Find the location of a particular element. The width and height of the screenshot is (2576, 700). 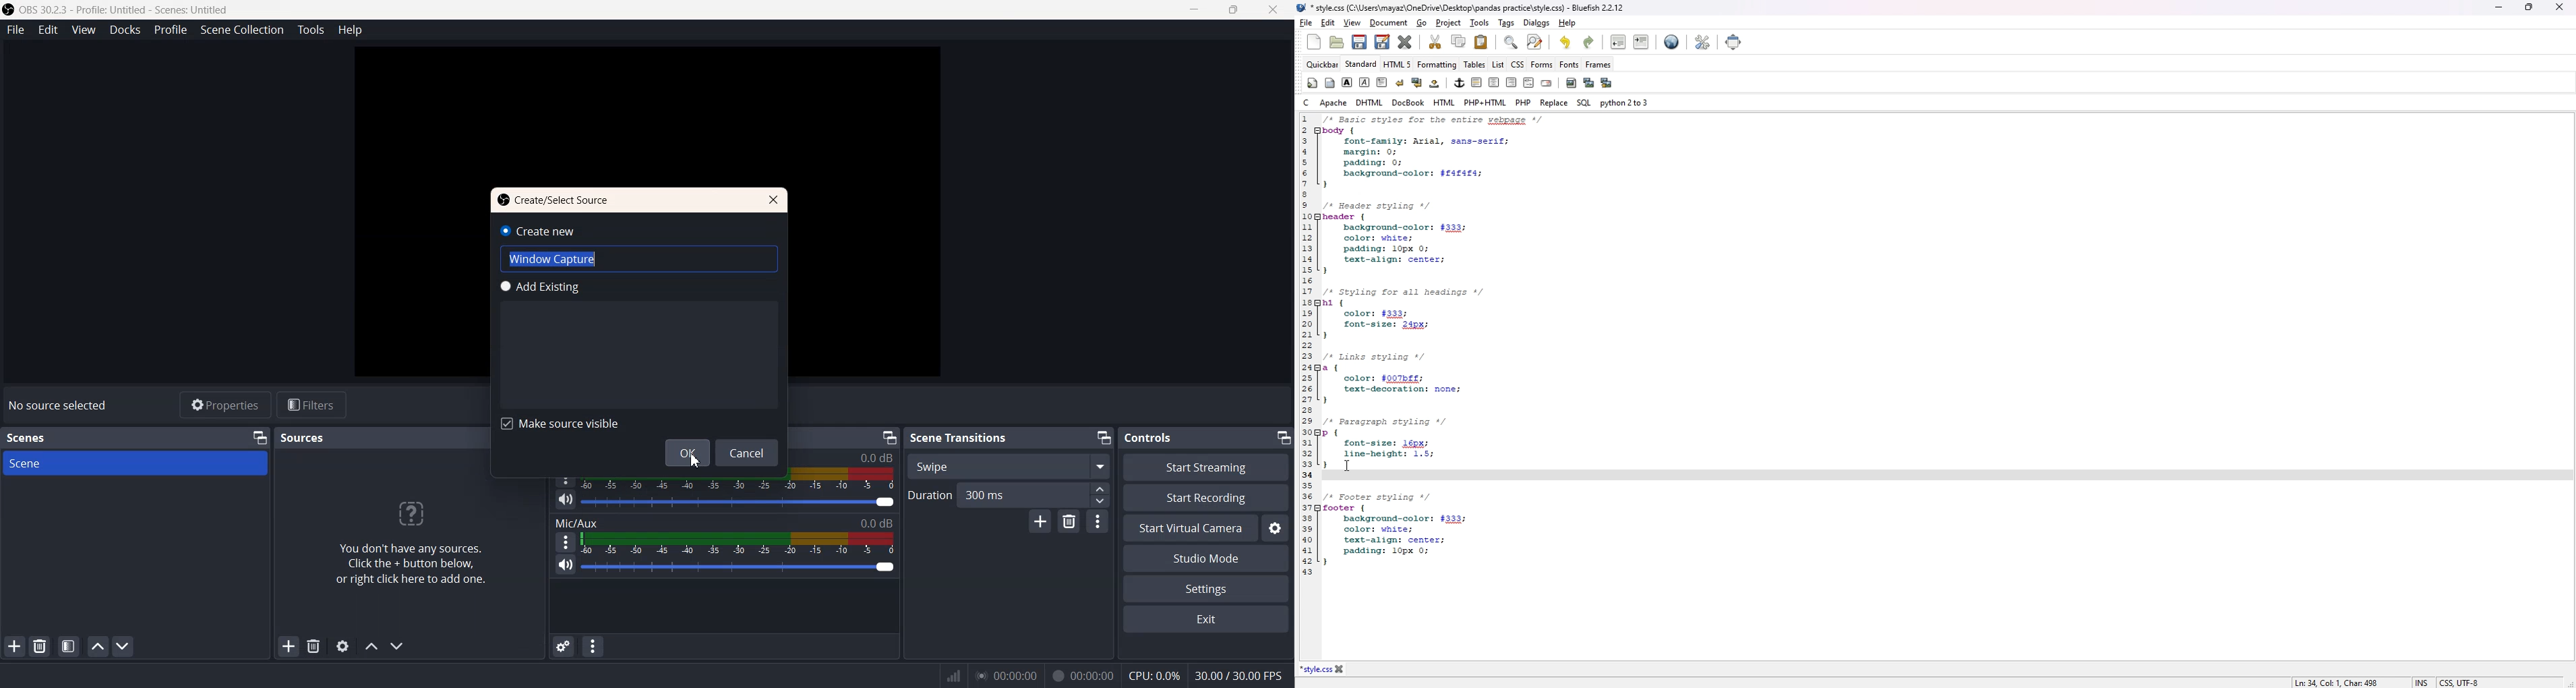

Scene Transitions is located at coordinates (960, 437).